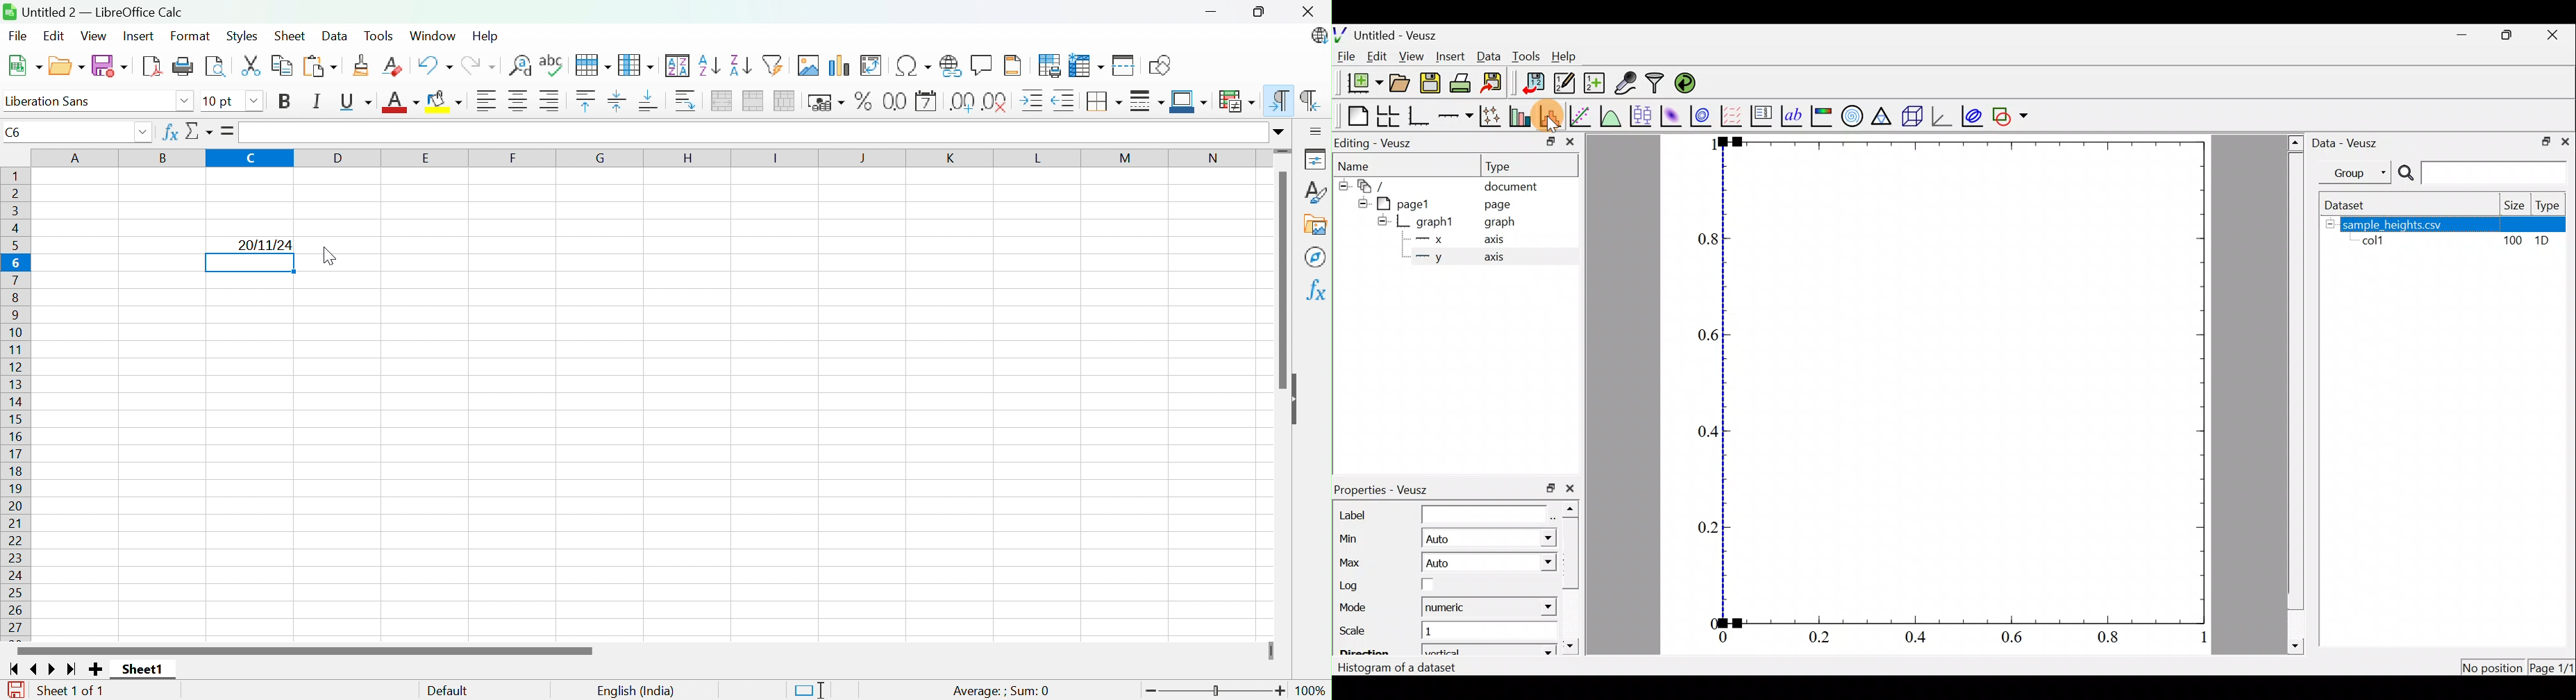 This screenshot has height=700, width=2576. Describe the element at coordinates (1495, 222) in the screenshot. I see `graph` at that location.